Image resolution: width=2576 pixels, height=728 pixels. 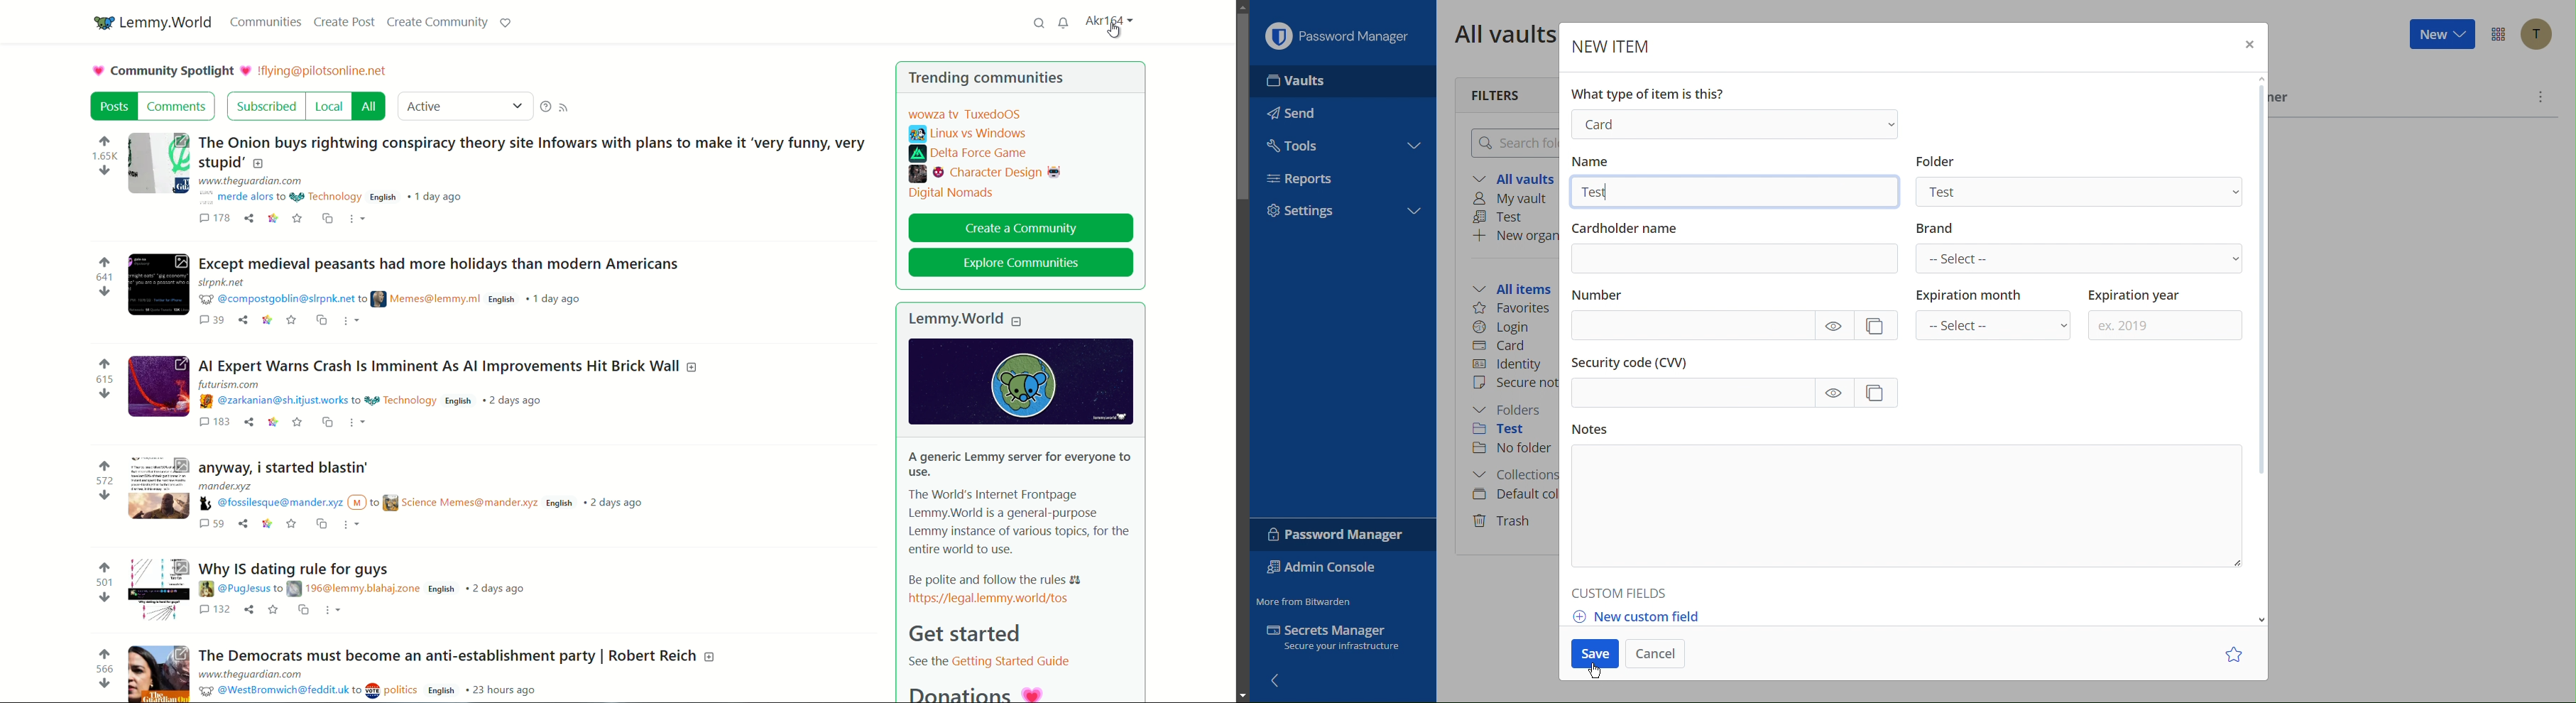 What do you see at coordinates (1736, 125) in the screenshot?
I see `Login` at bounding box center [1736, 125].